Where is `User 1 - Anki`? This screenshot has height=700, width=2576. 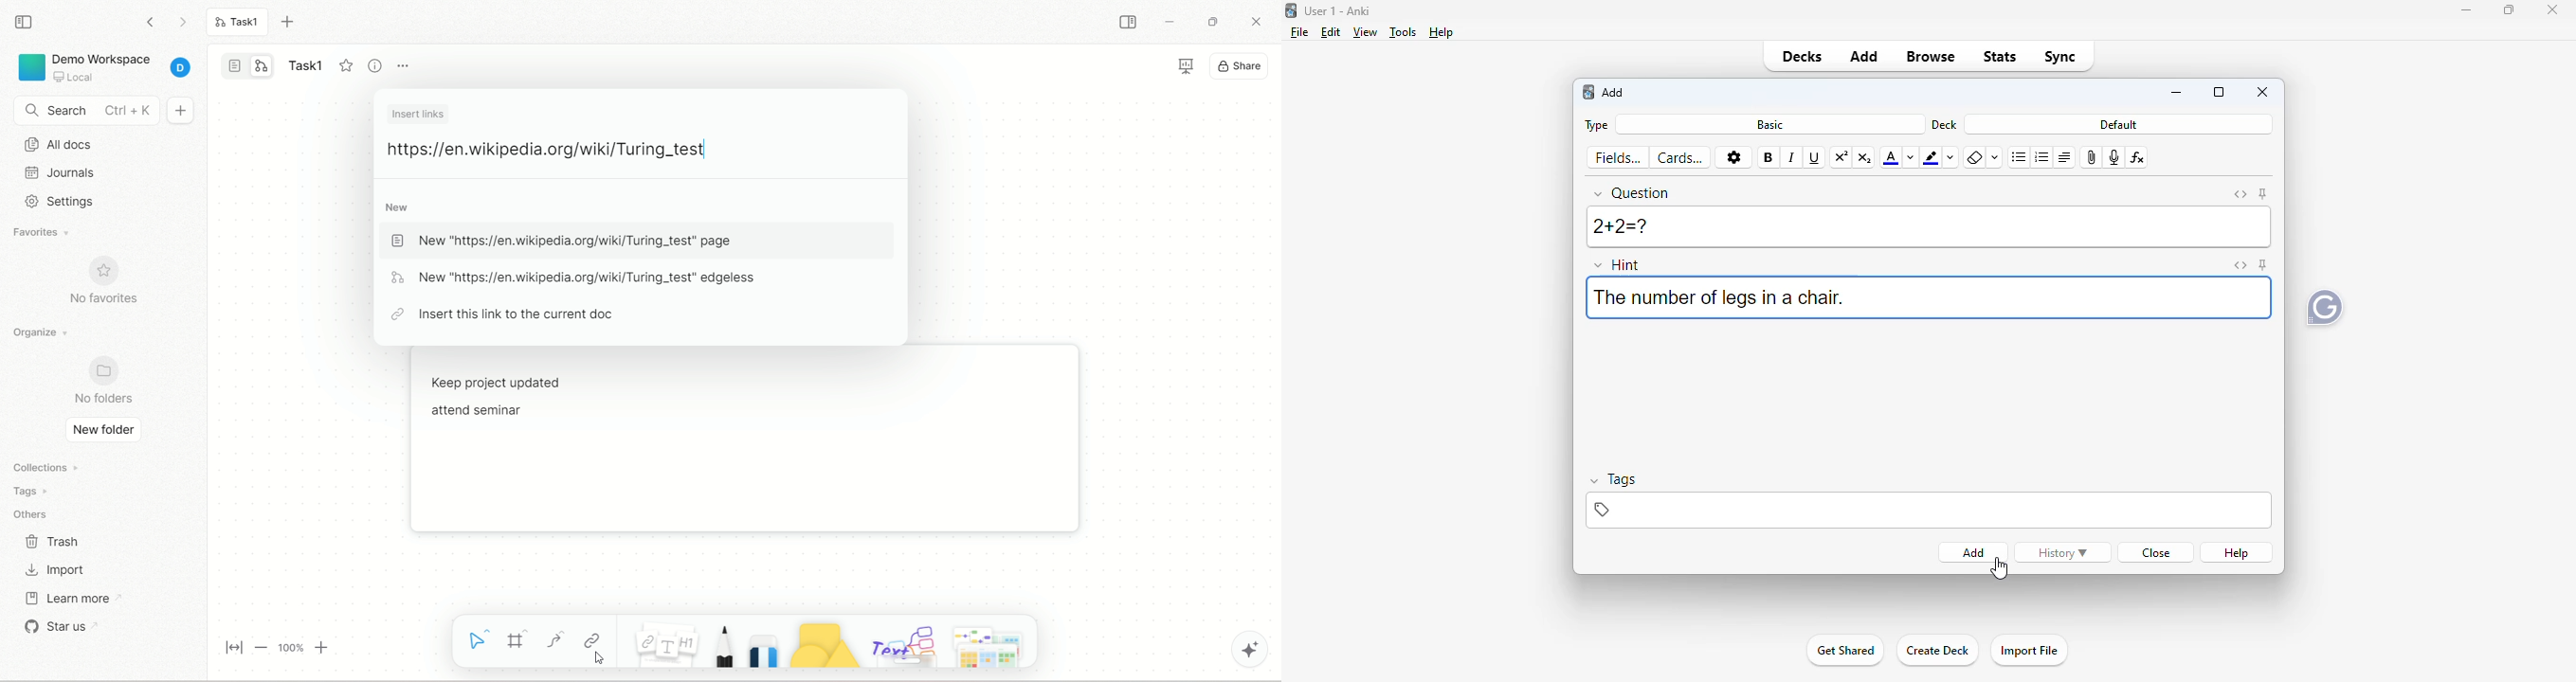 User 1 - Anki is located at coordinates (1339, 10).